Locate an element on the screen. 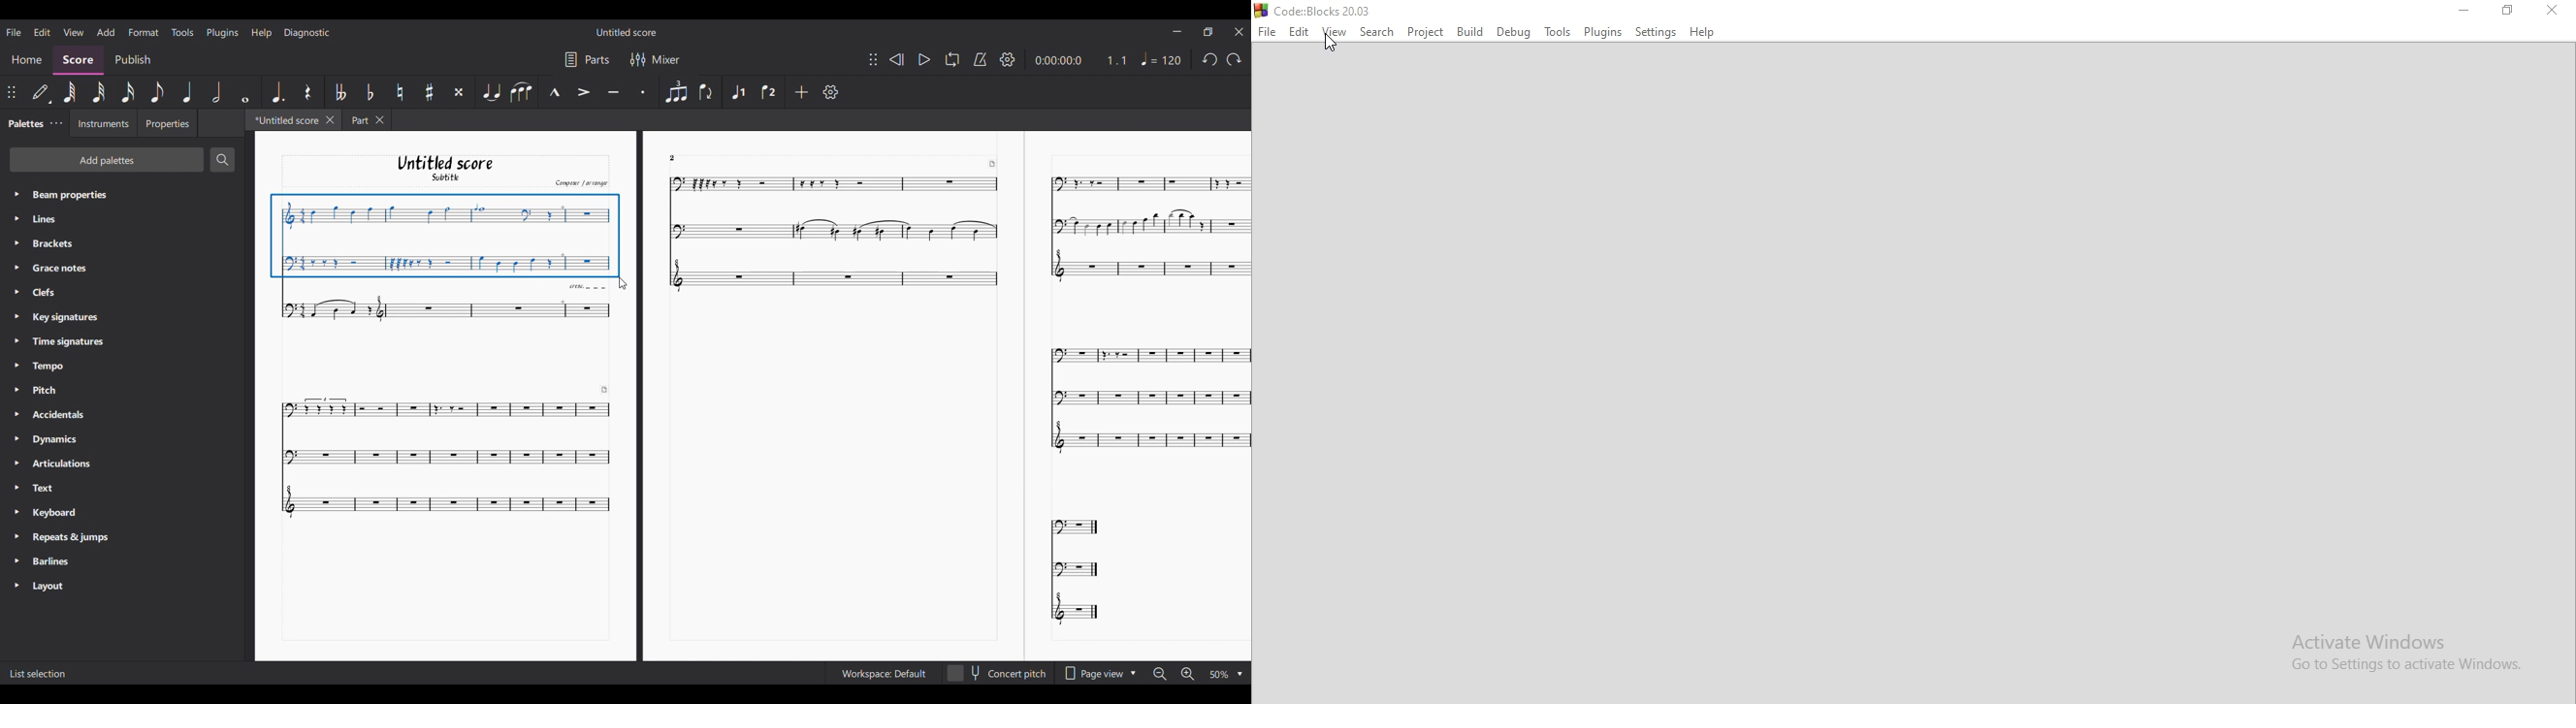 The height and width of the screenshot is (728, 2576).  is located at coordinates (18, 368).